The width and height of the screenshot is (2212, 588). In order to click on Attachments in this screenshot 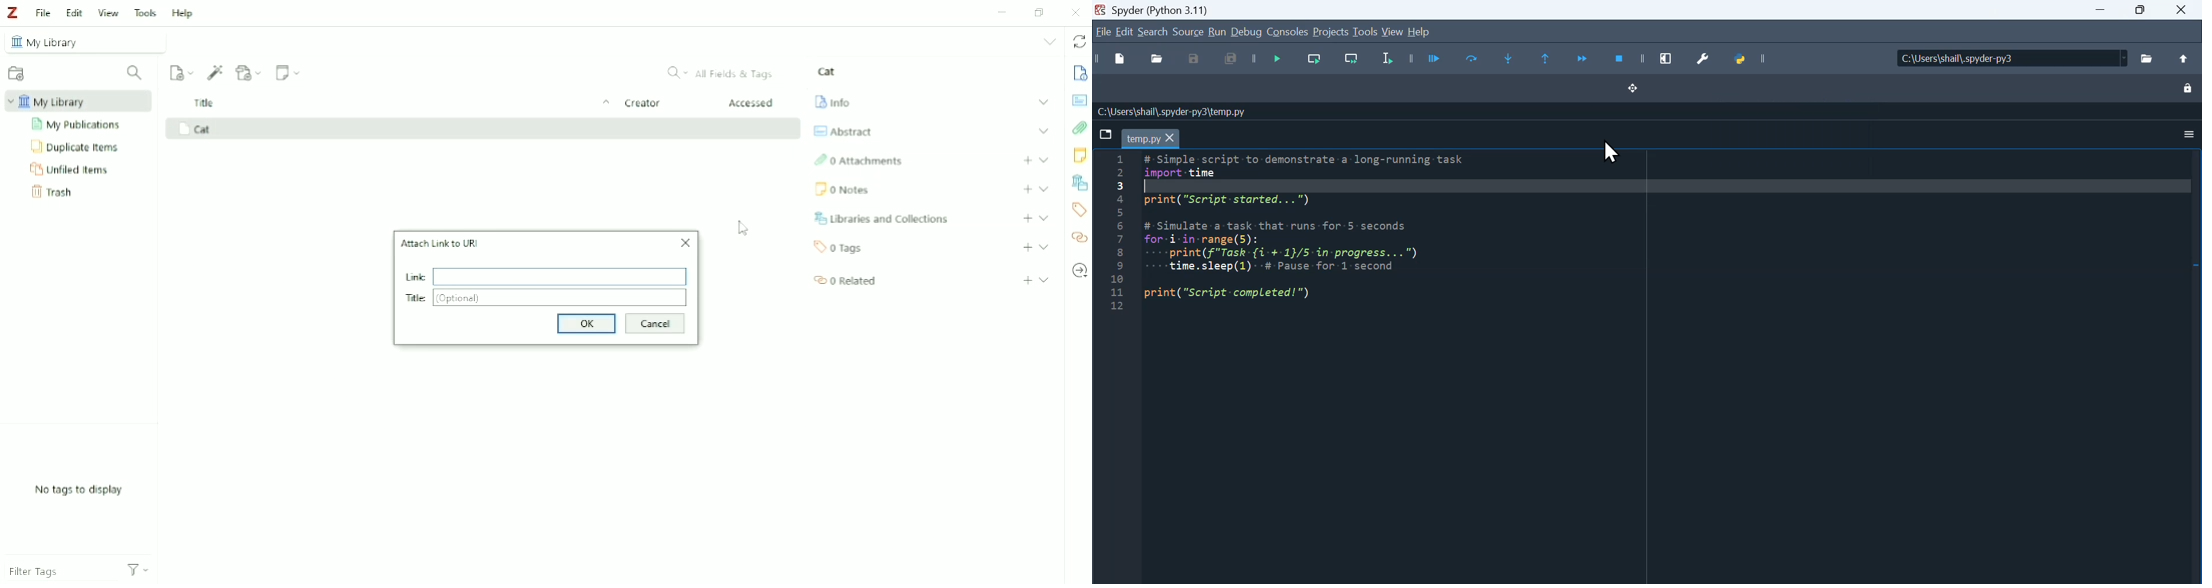, I will do `click(858, 161)`.